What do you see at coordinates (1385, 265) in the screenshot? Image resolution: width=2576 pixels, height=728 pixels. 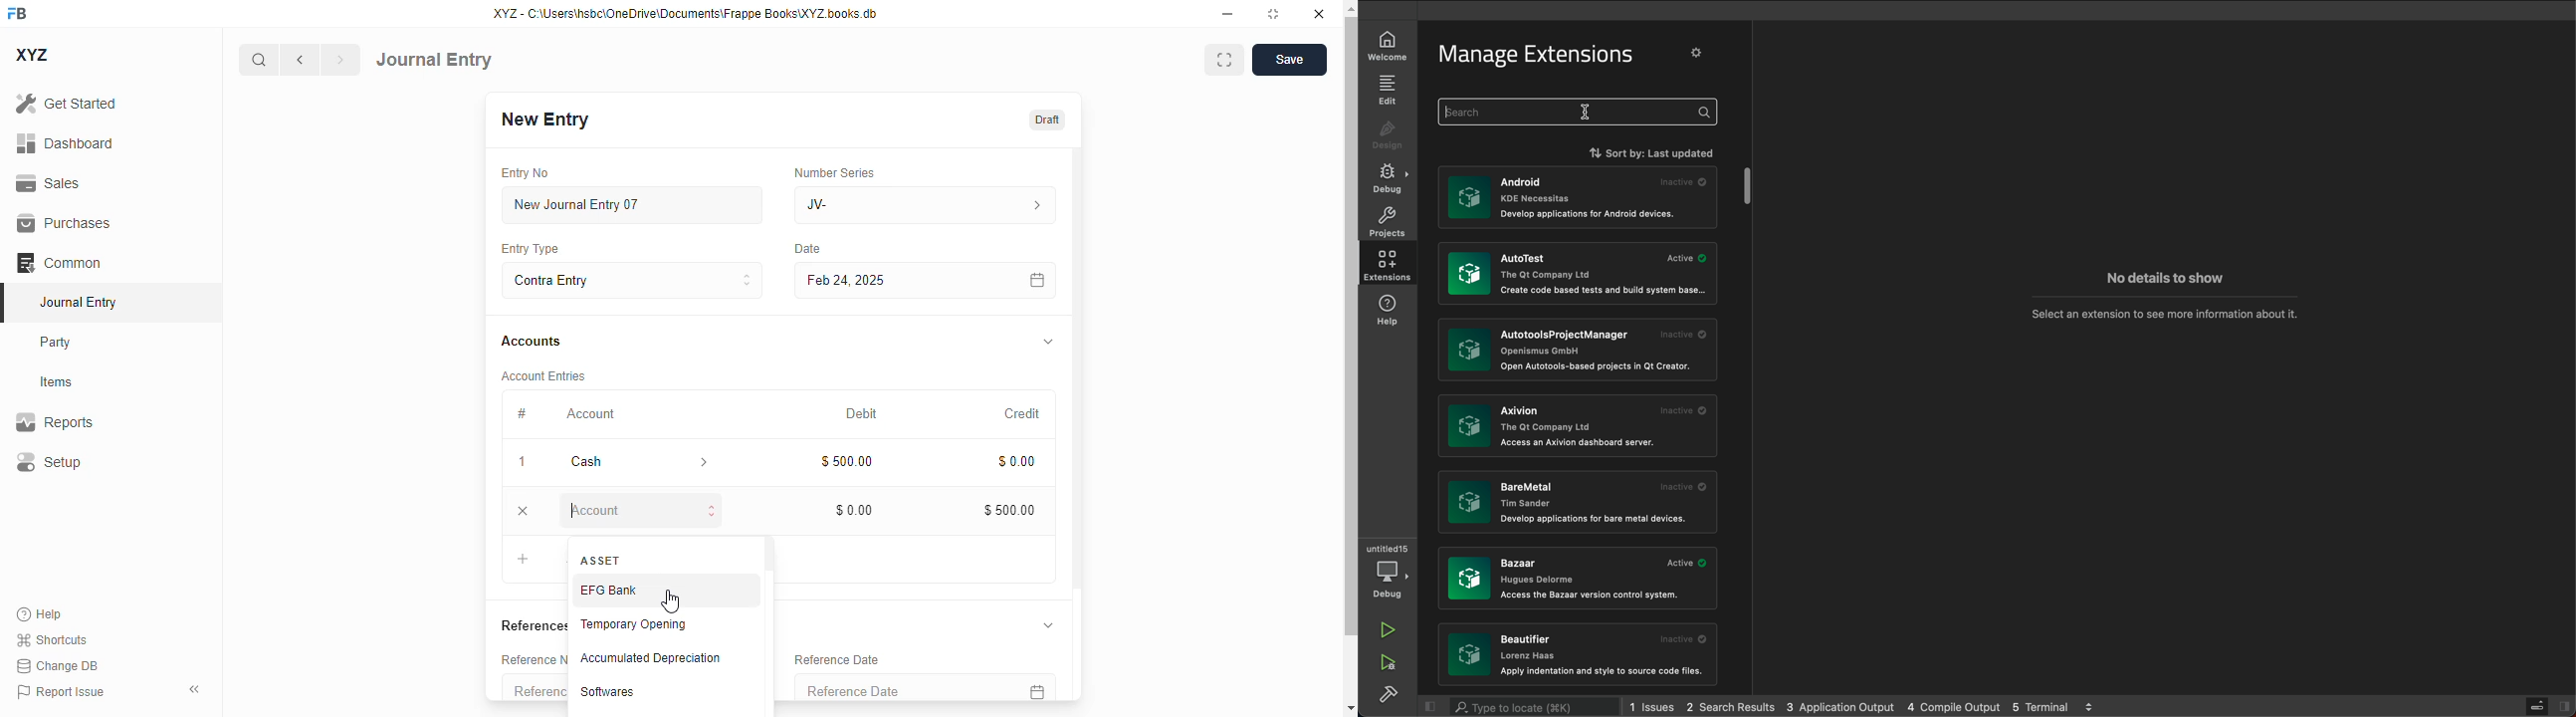 I see `extensions` at bounding box center [1385, 265].